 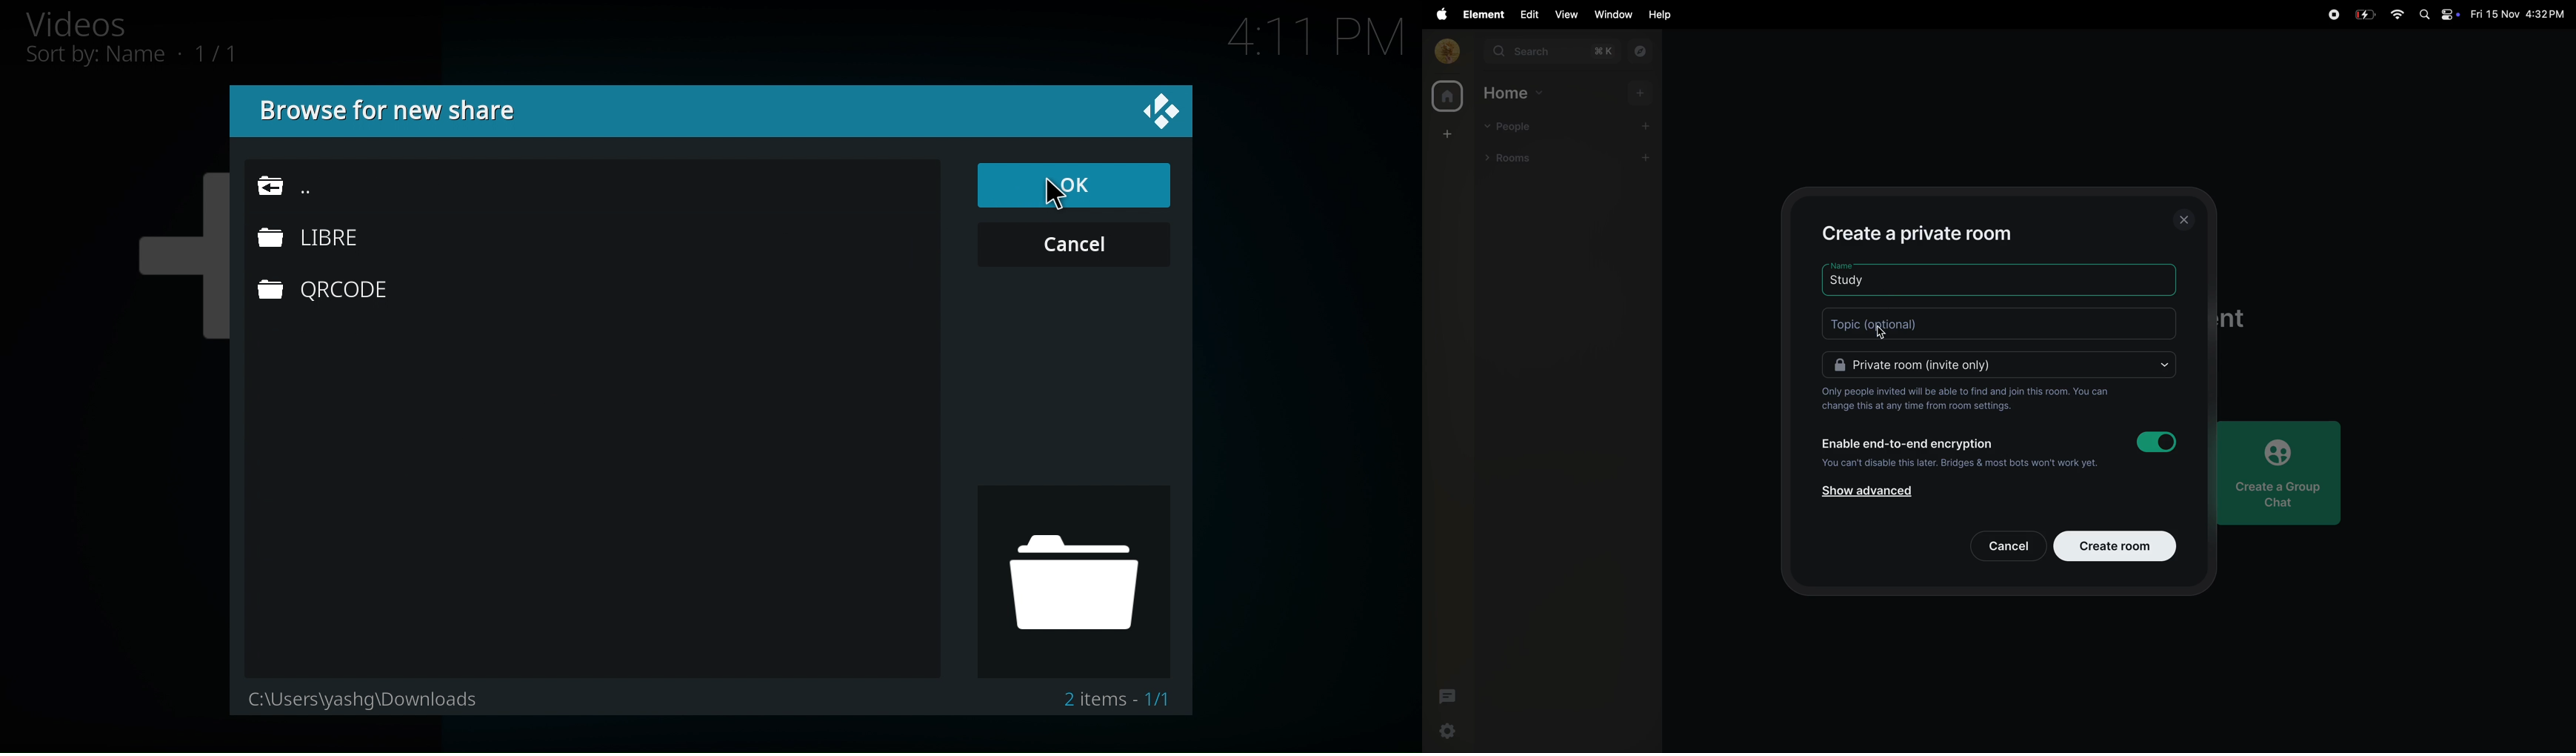 I want to click on LIBRE, so click(x=307, y=237).